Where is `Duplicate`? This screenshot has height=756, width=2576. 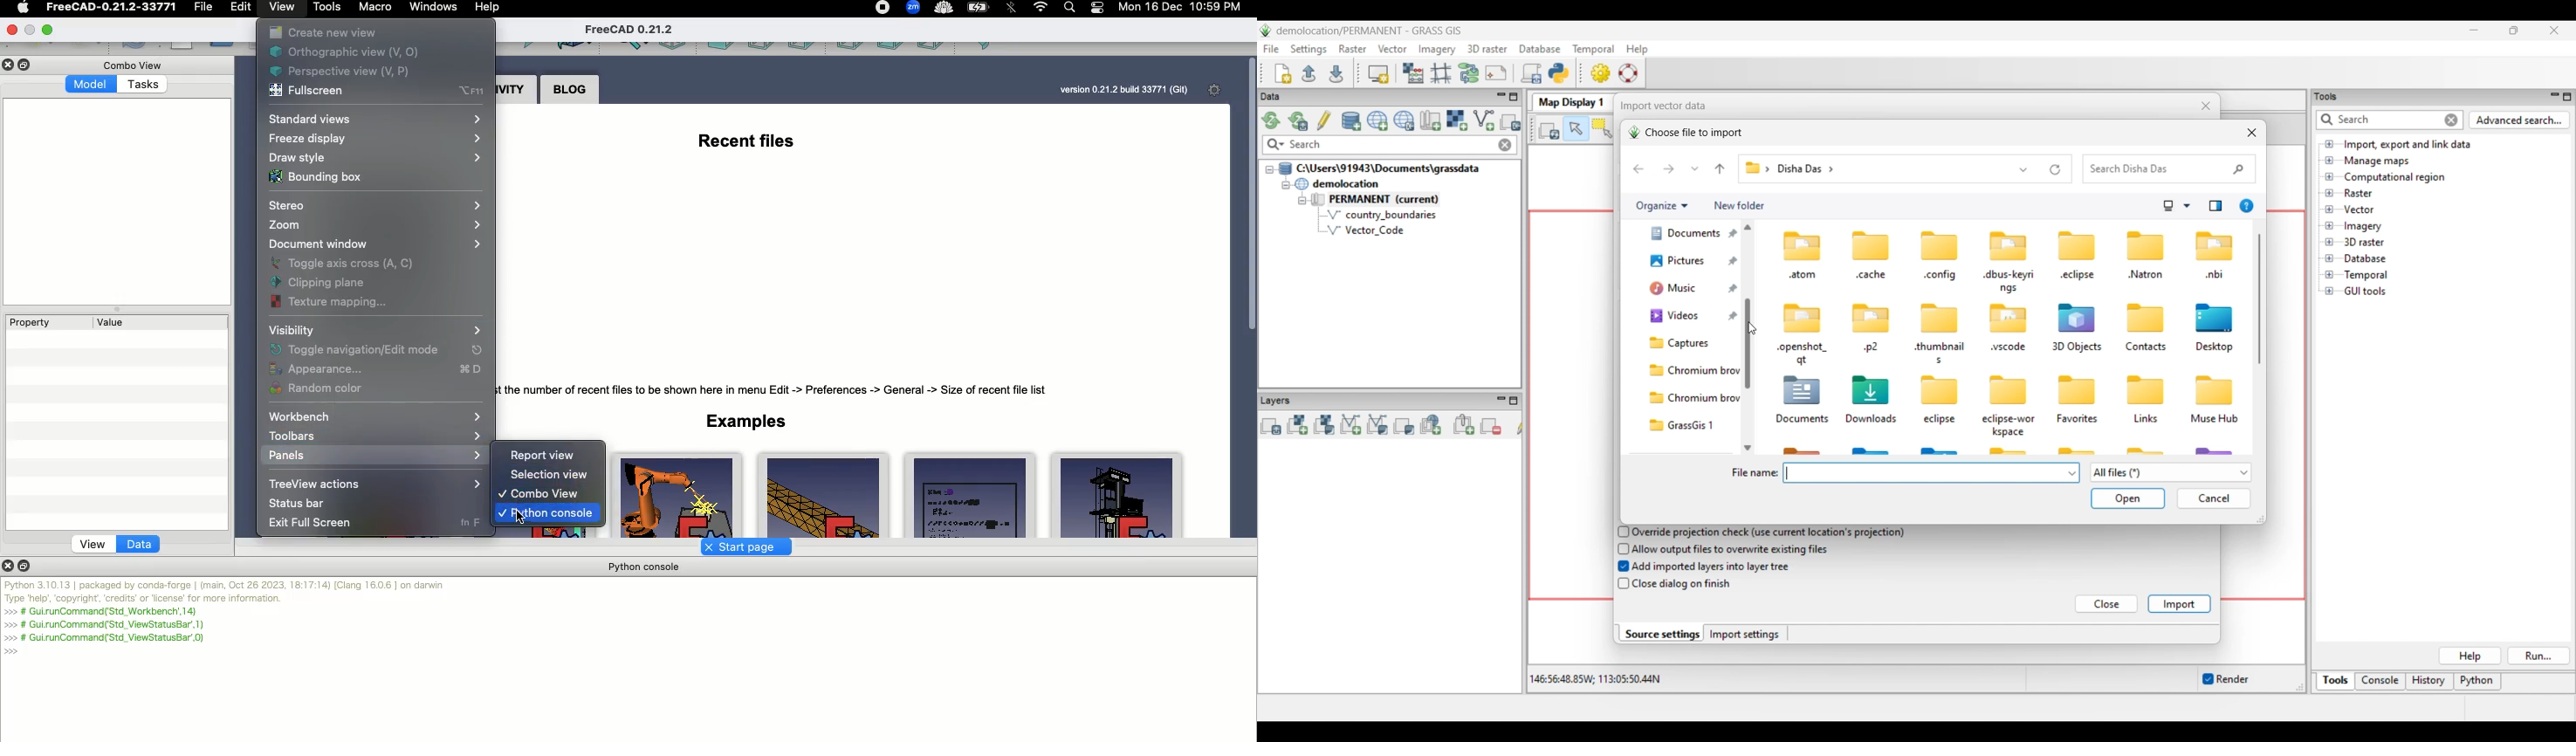 Duplicate is located at coordinates (27, 65).